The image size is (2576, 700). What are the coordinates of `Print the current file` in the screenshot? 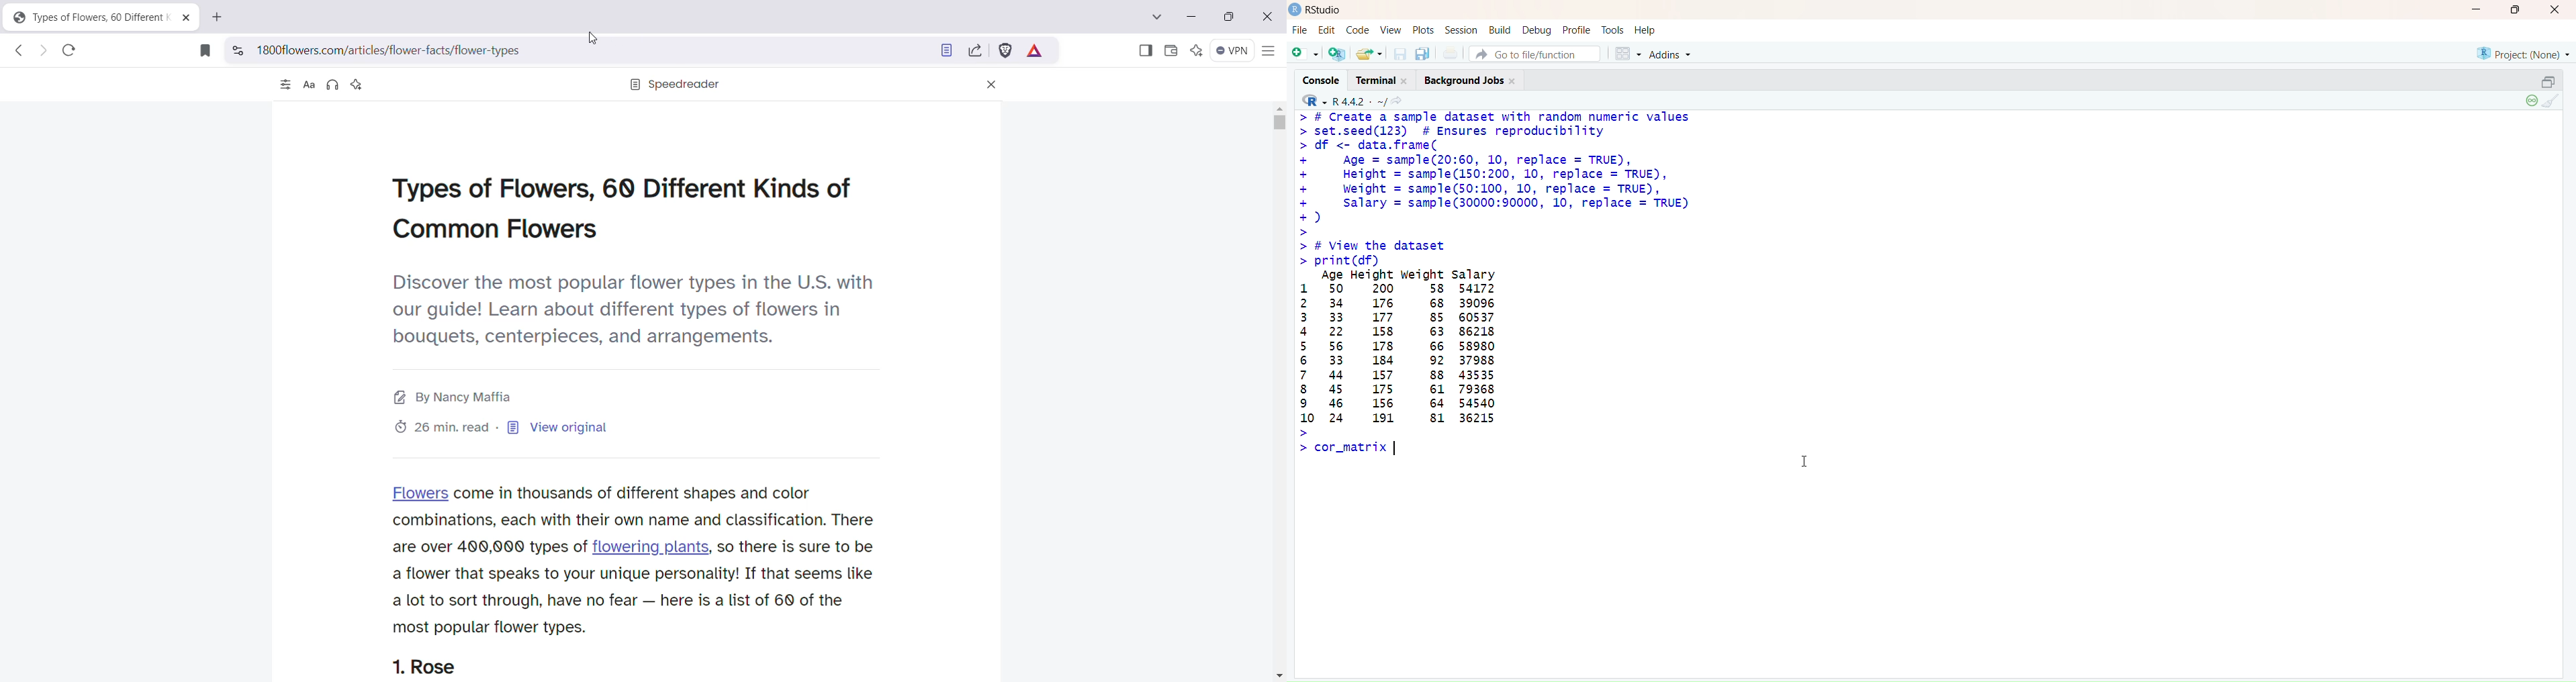 It's located at (1451, 53).